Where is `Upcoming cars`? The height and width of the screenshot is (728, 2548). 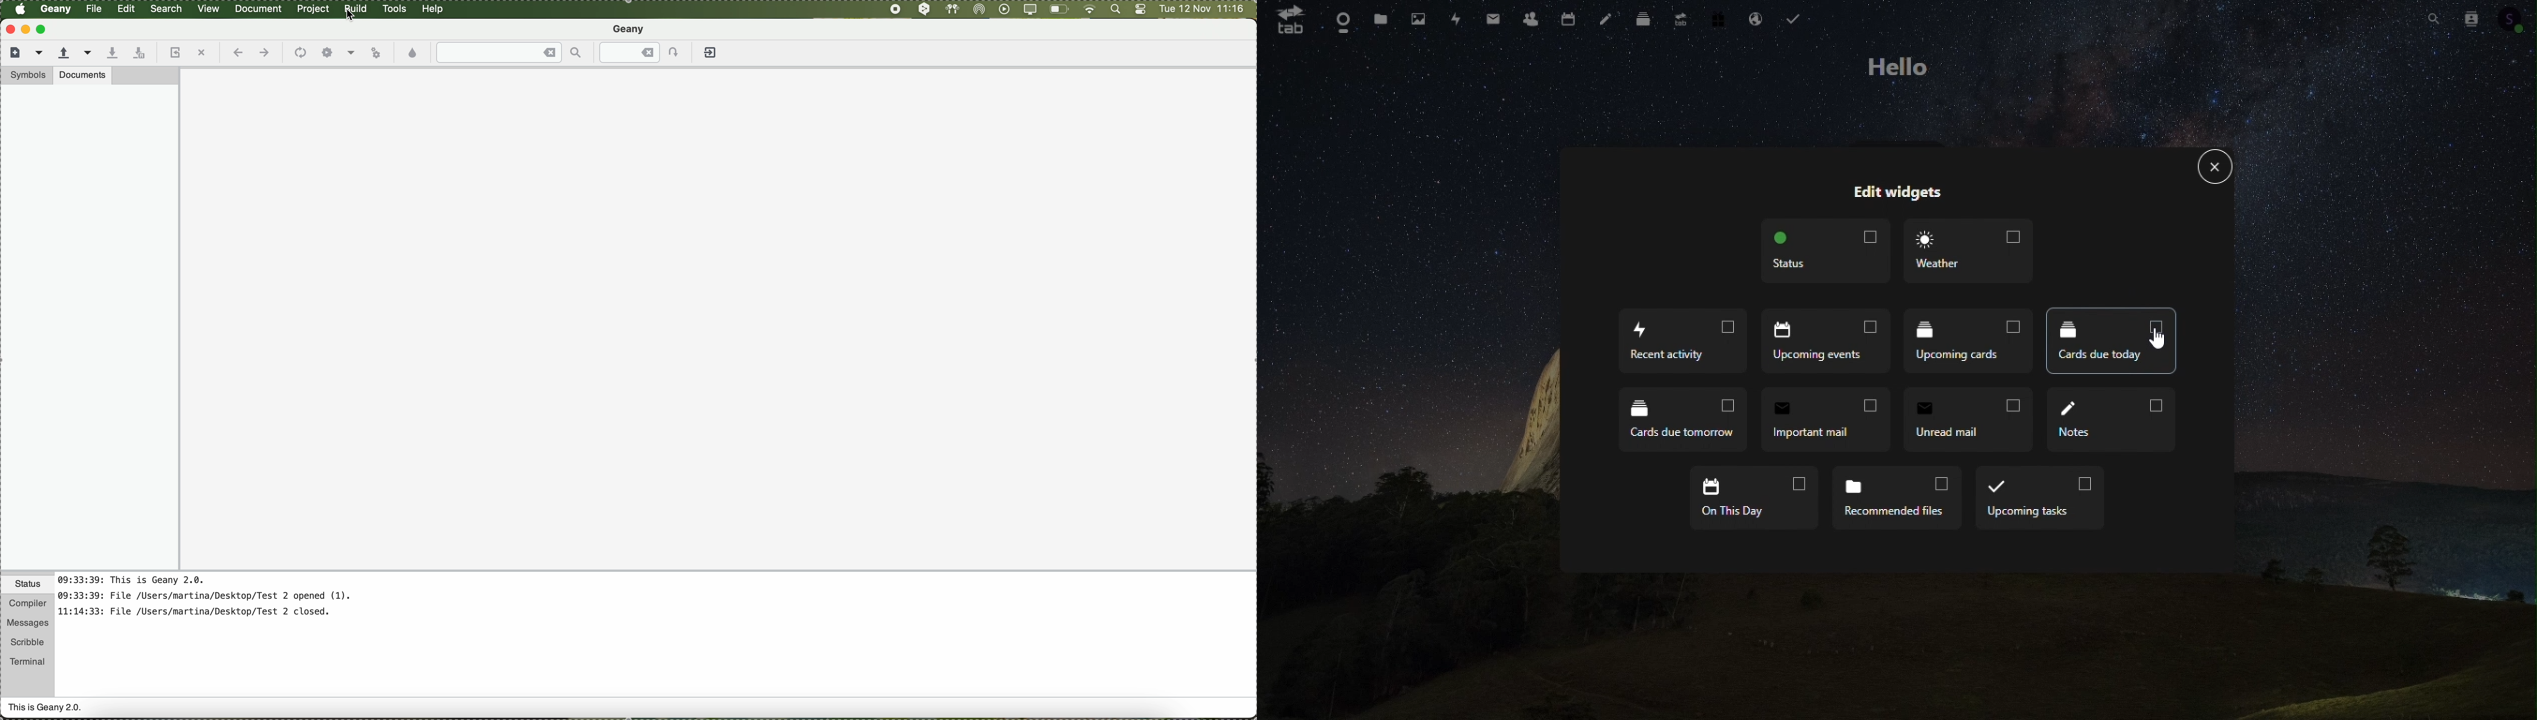
Upcoming cars is located at coordinates (1970, 339).